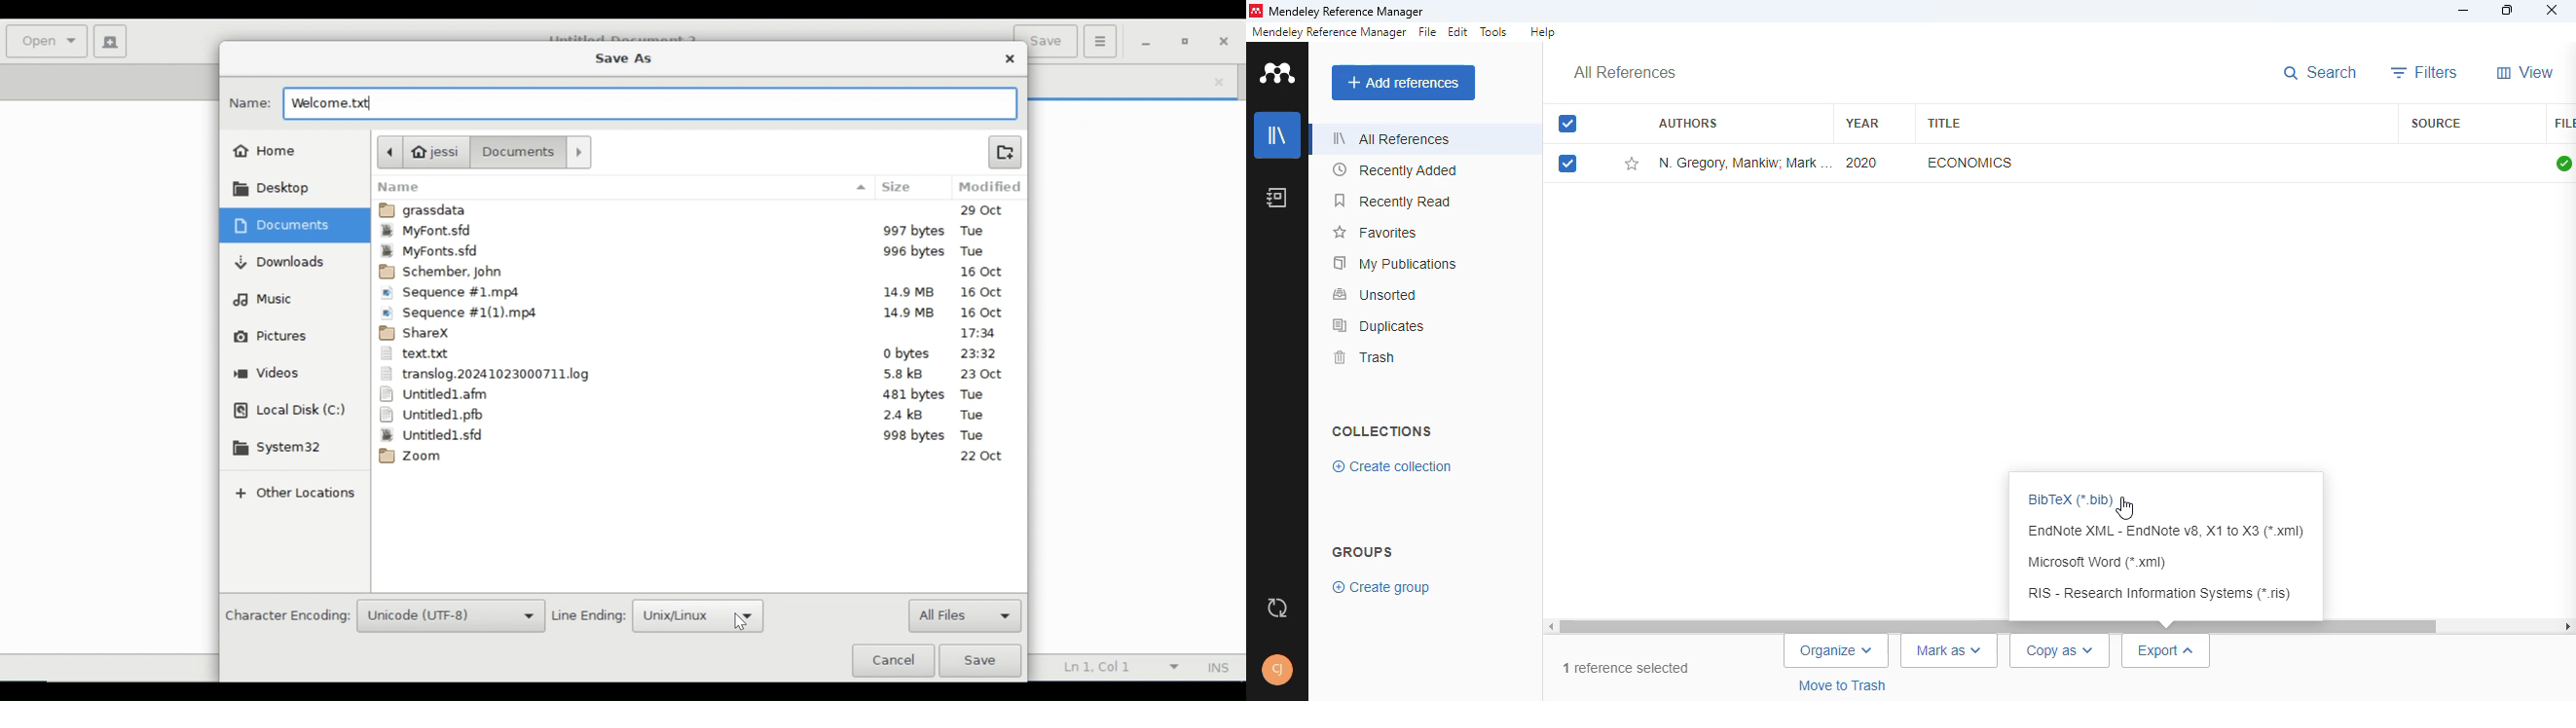 The width and height of the screenshot is (2576, 728). Describe the element at coordinates (2437, 124) in the screenshot. I see `source` at that location.